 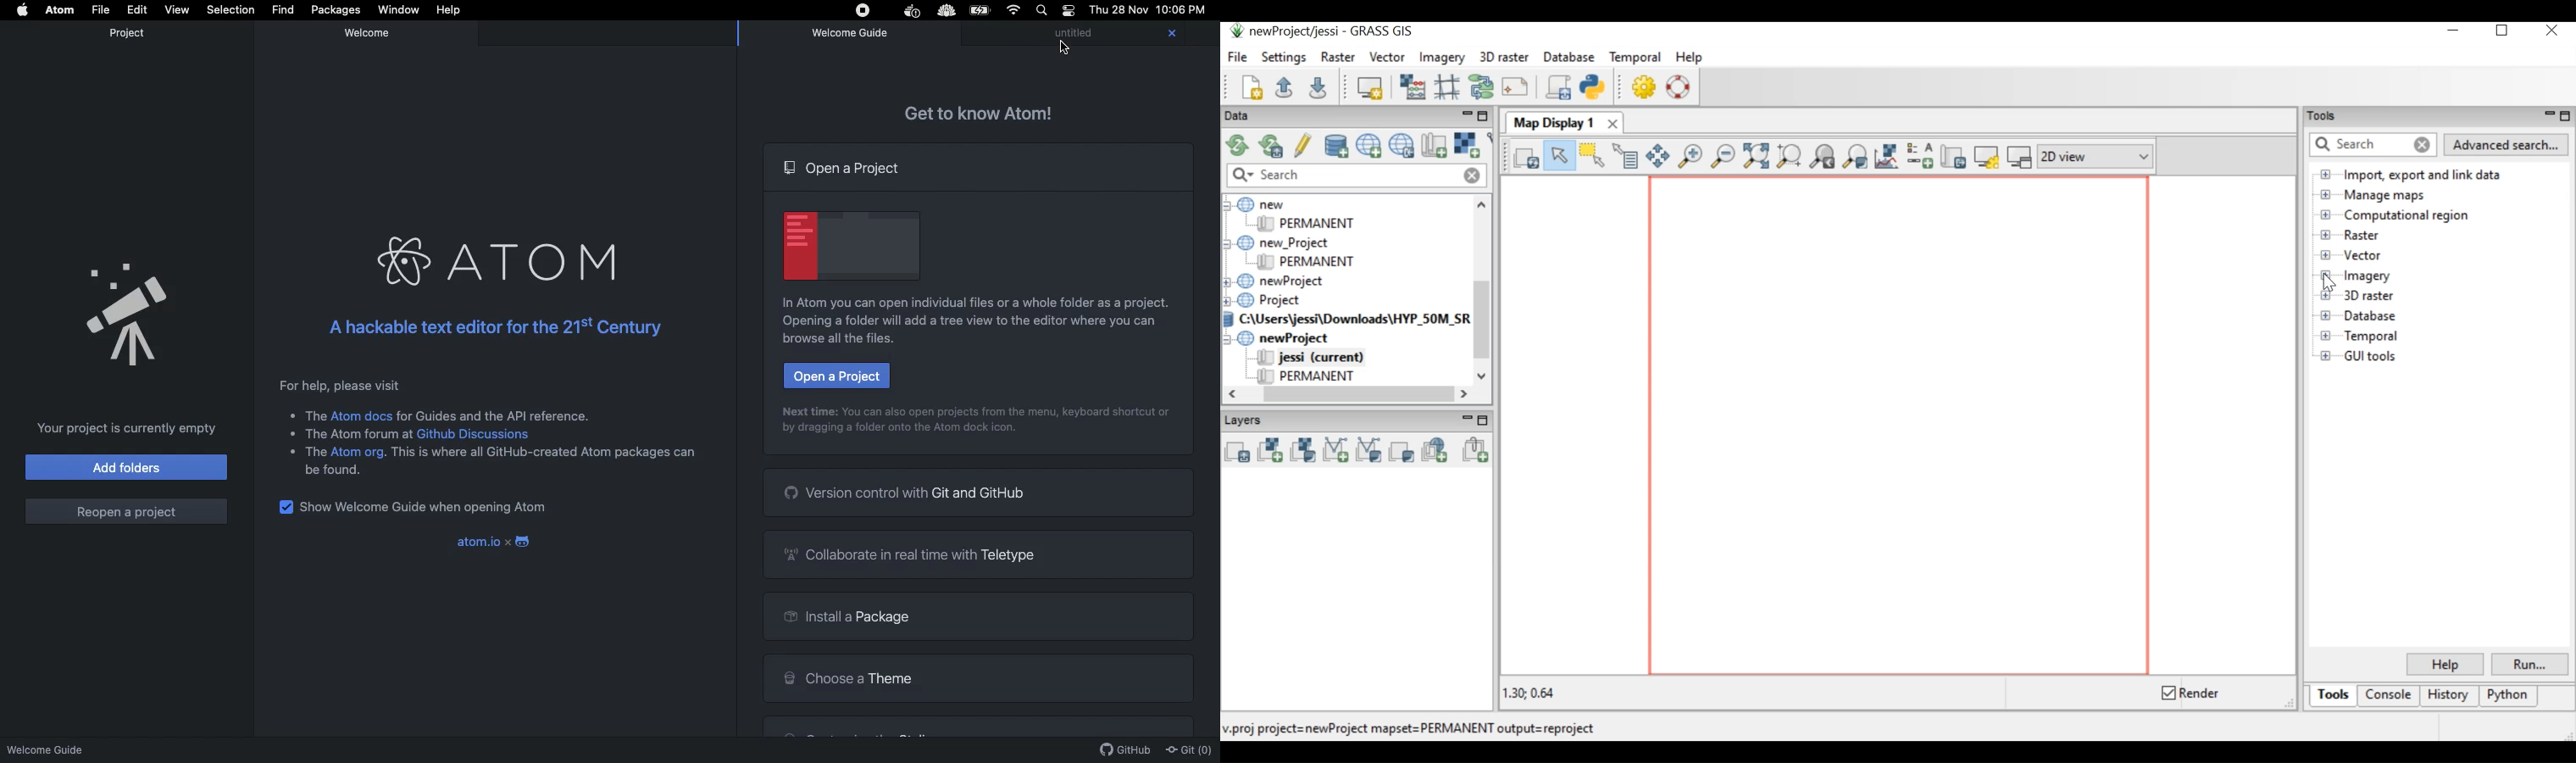 I want to click on Atom, so click(x=59, y=10).